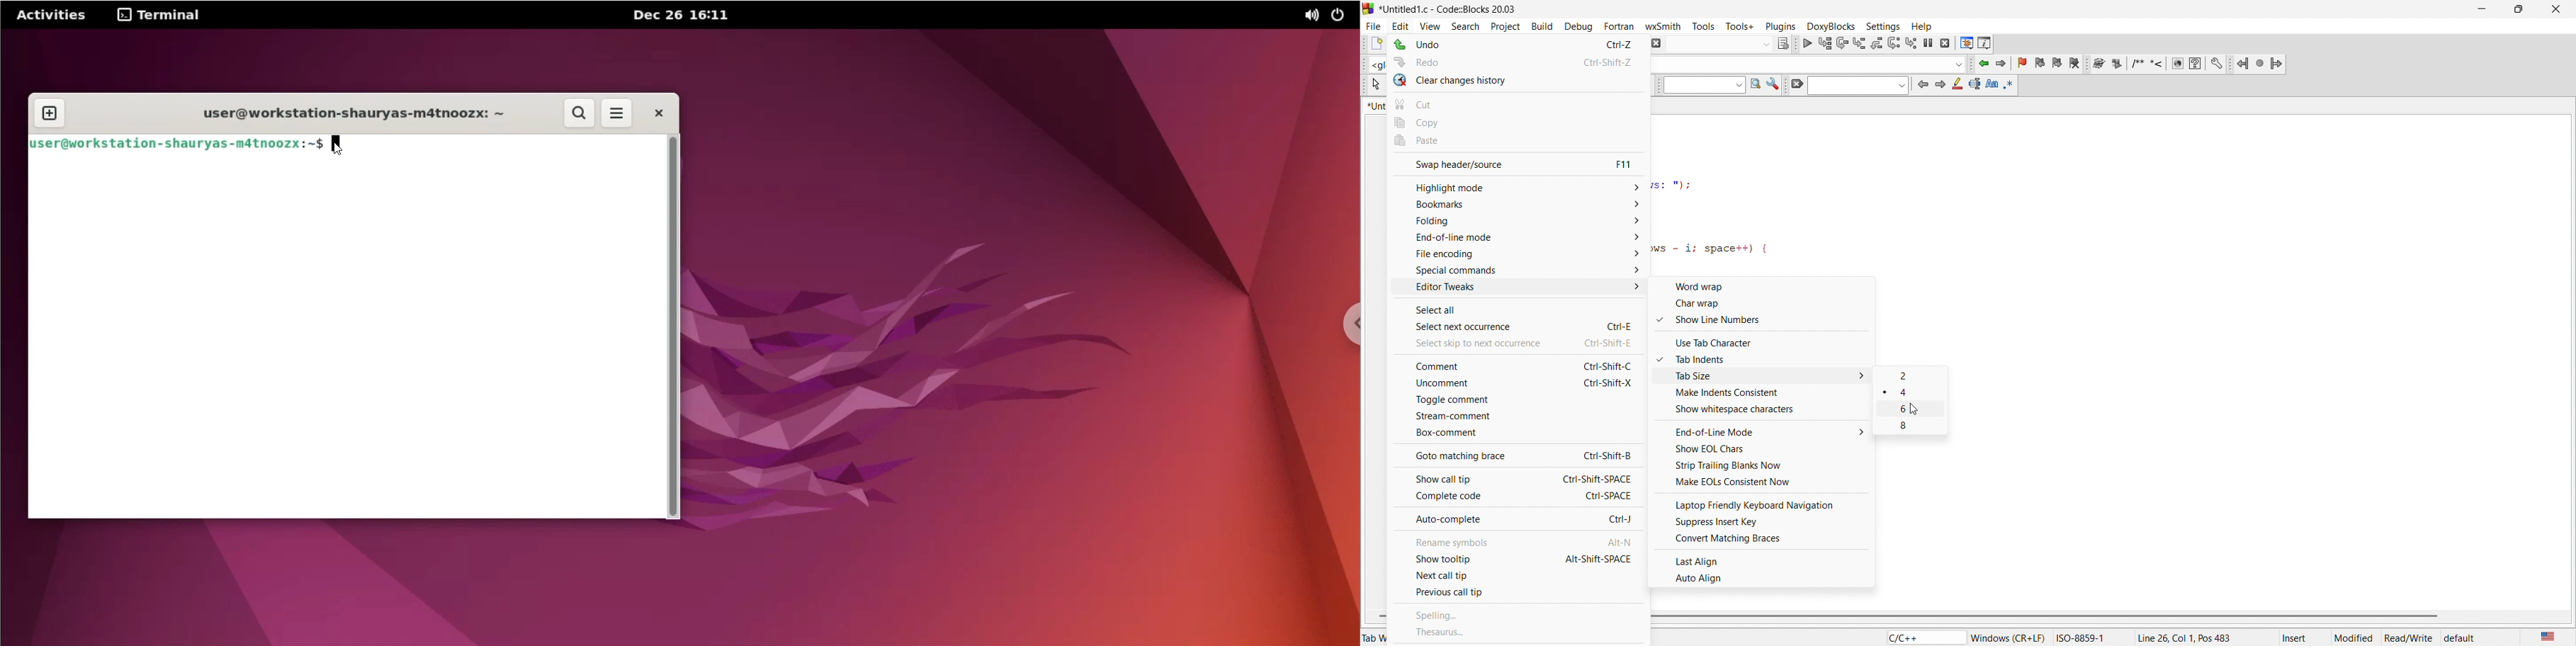  I want to click on ISO-8859-1, so click(2089, 637).